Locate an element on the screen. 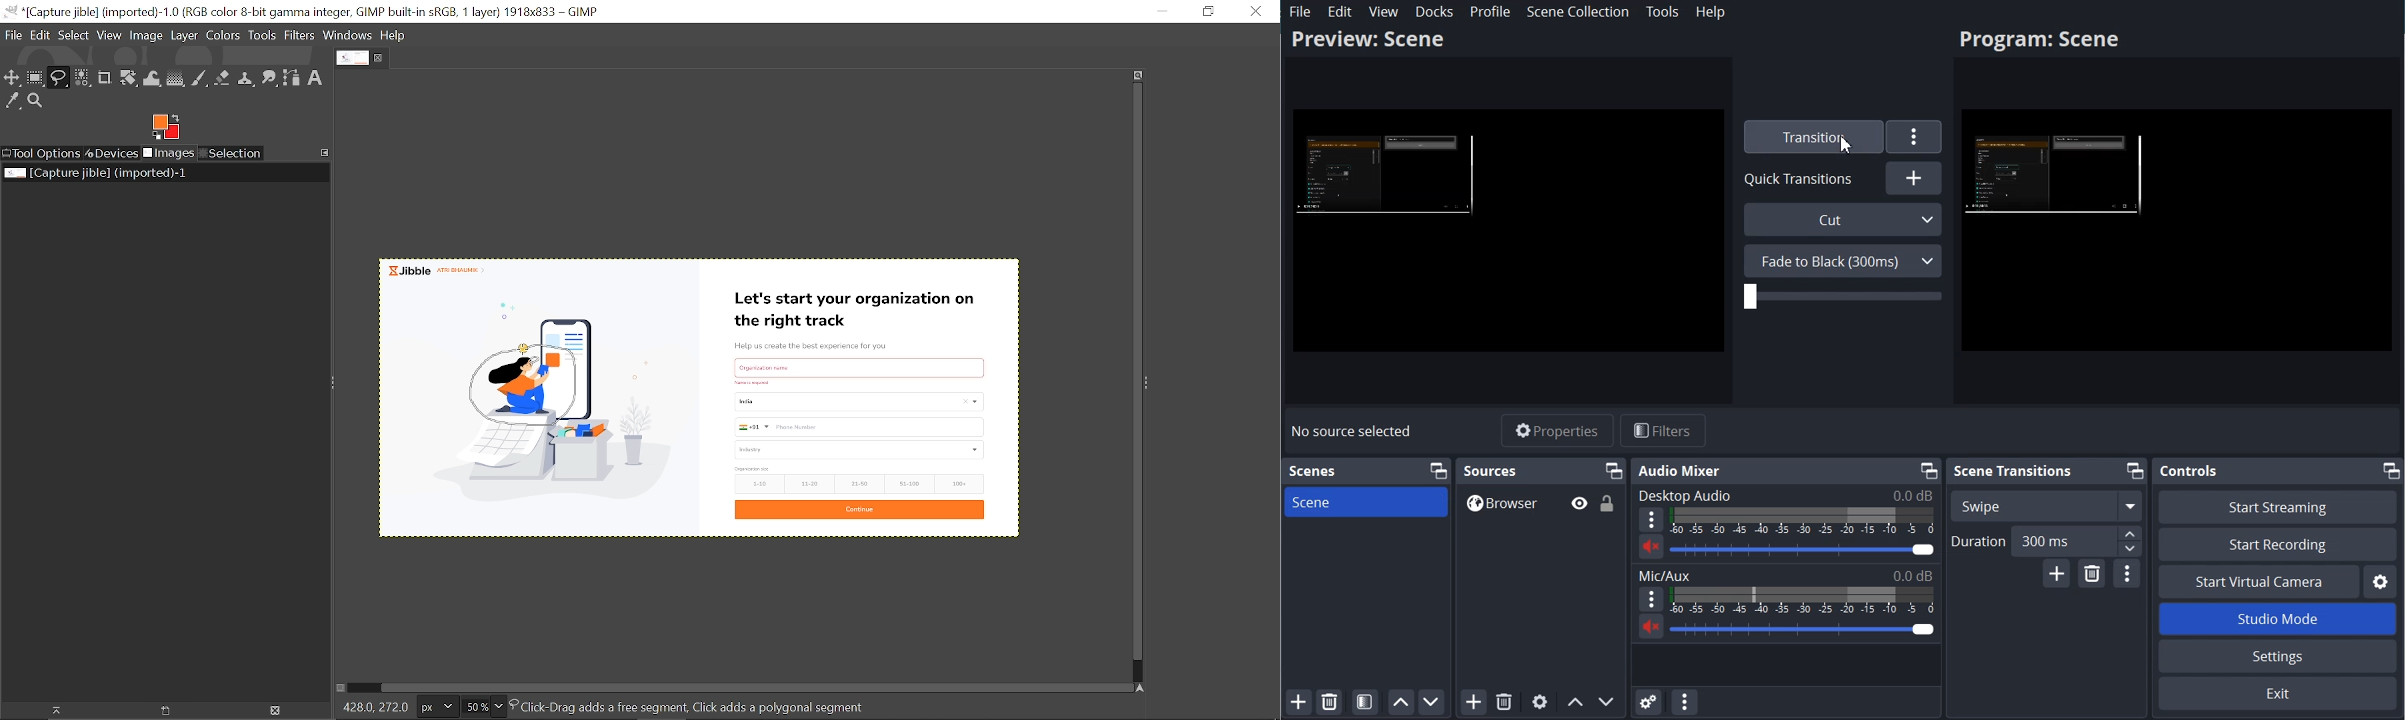 The width and height of the screenshot is (2408, 728). Move Source Up is located at coordinates (1575, 702).